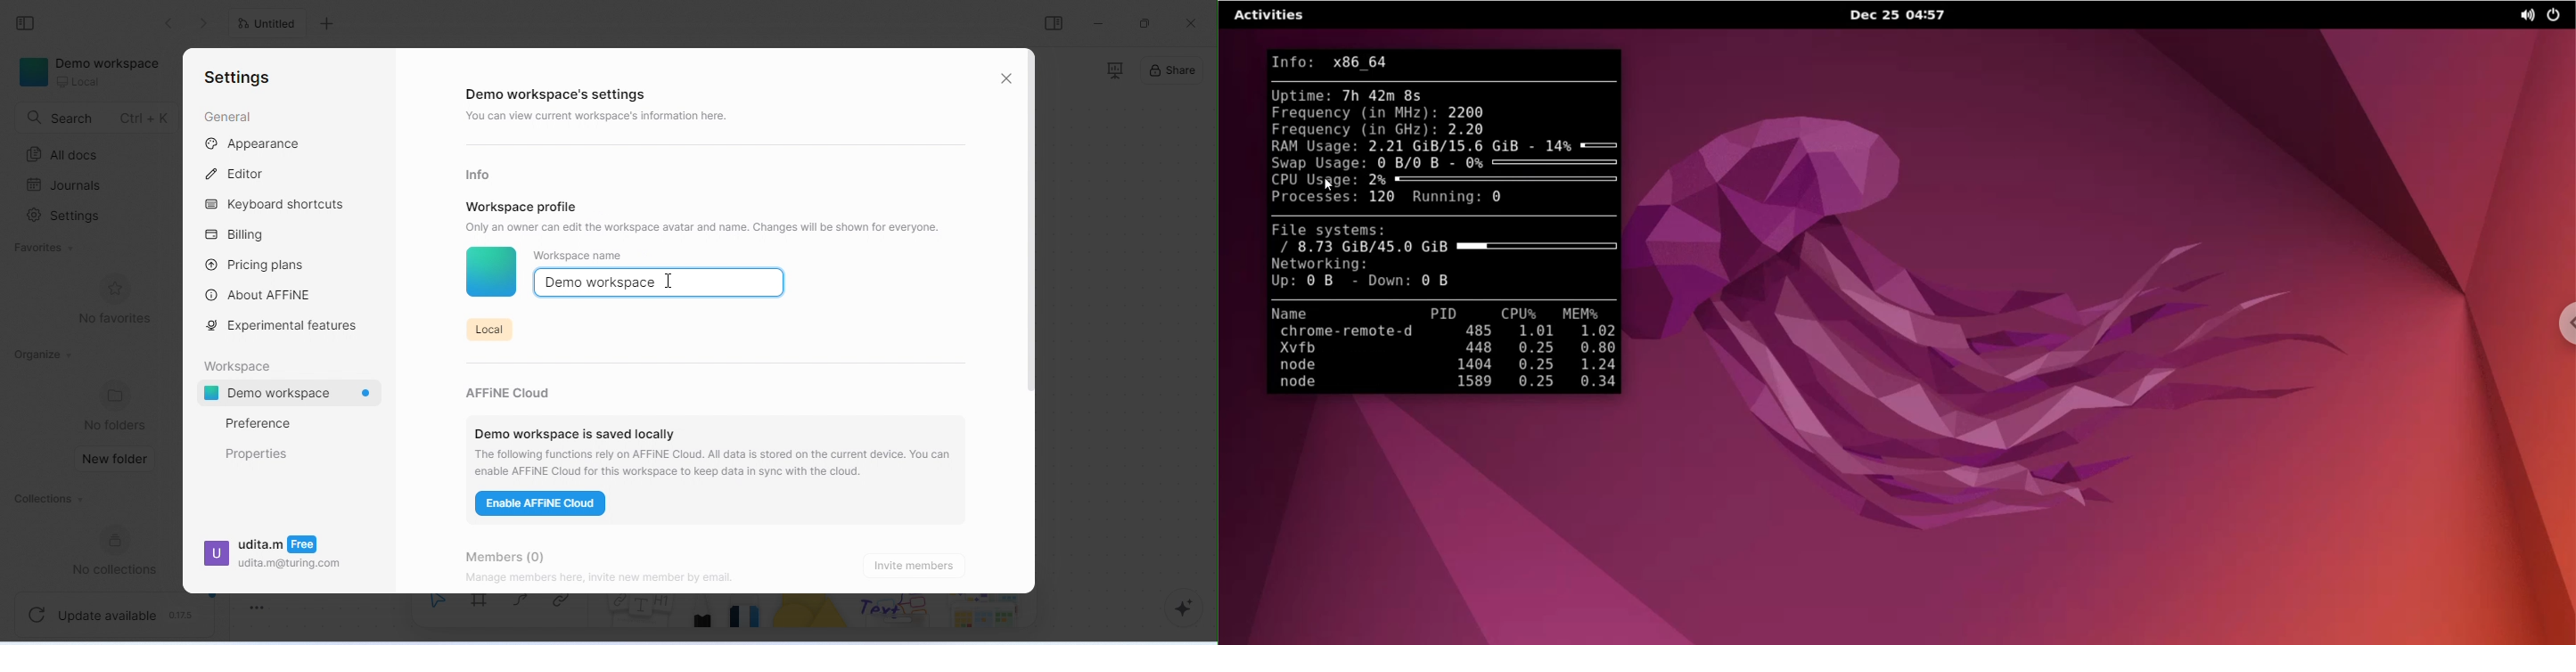  What do you see at coordinates (437, 611) in the screenshot?
I see `select` at bounding box center [437, 611].